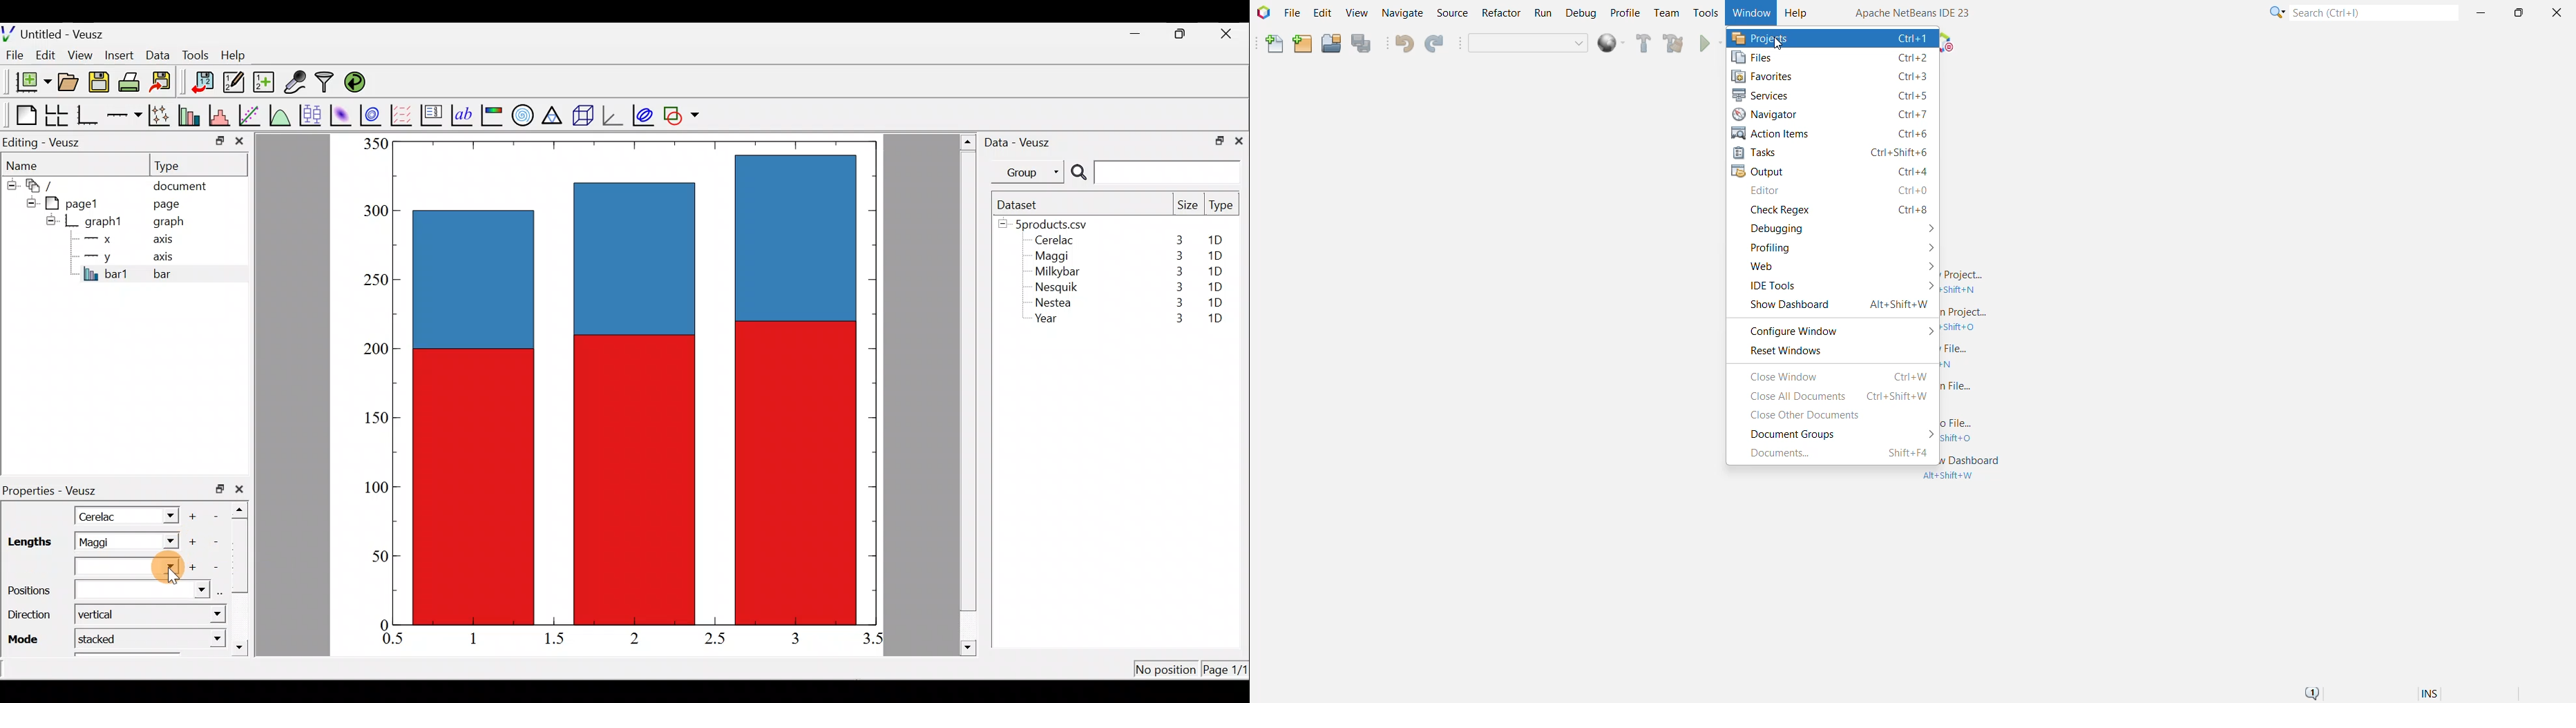 The height and width of the screenshot is (728, 2576). Describe the element at coordinates (374, 212) in the screenshot. I see `300` at that location.